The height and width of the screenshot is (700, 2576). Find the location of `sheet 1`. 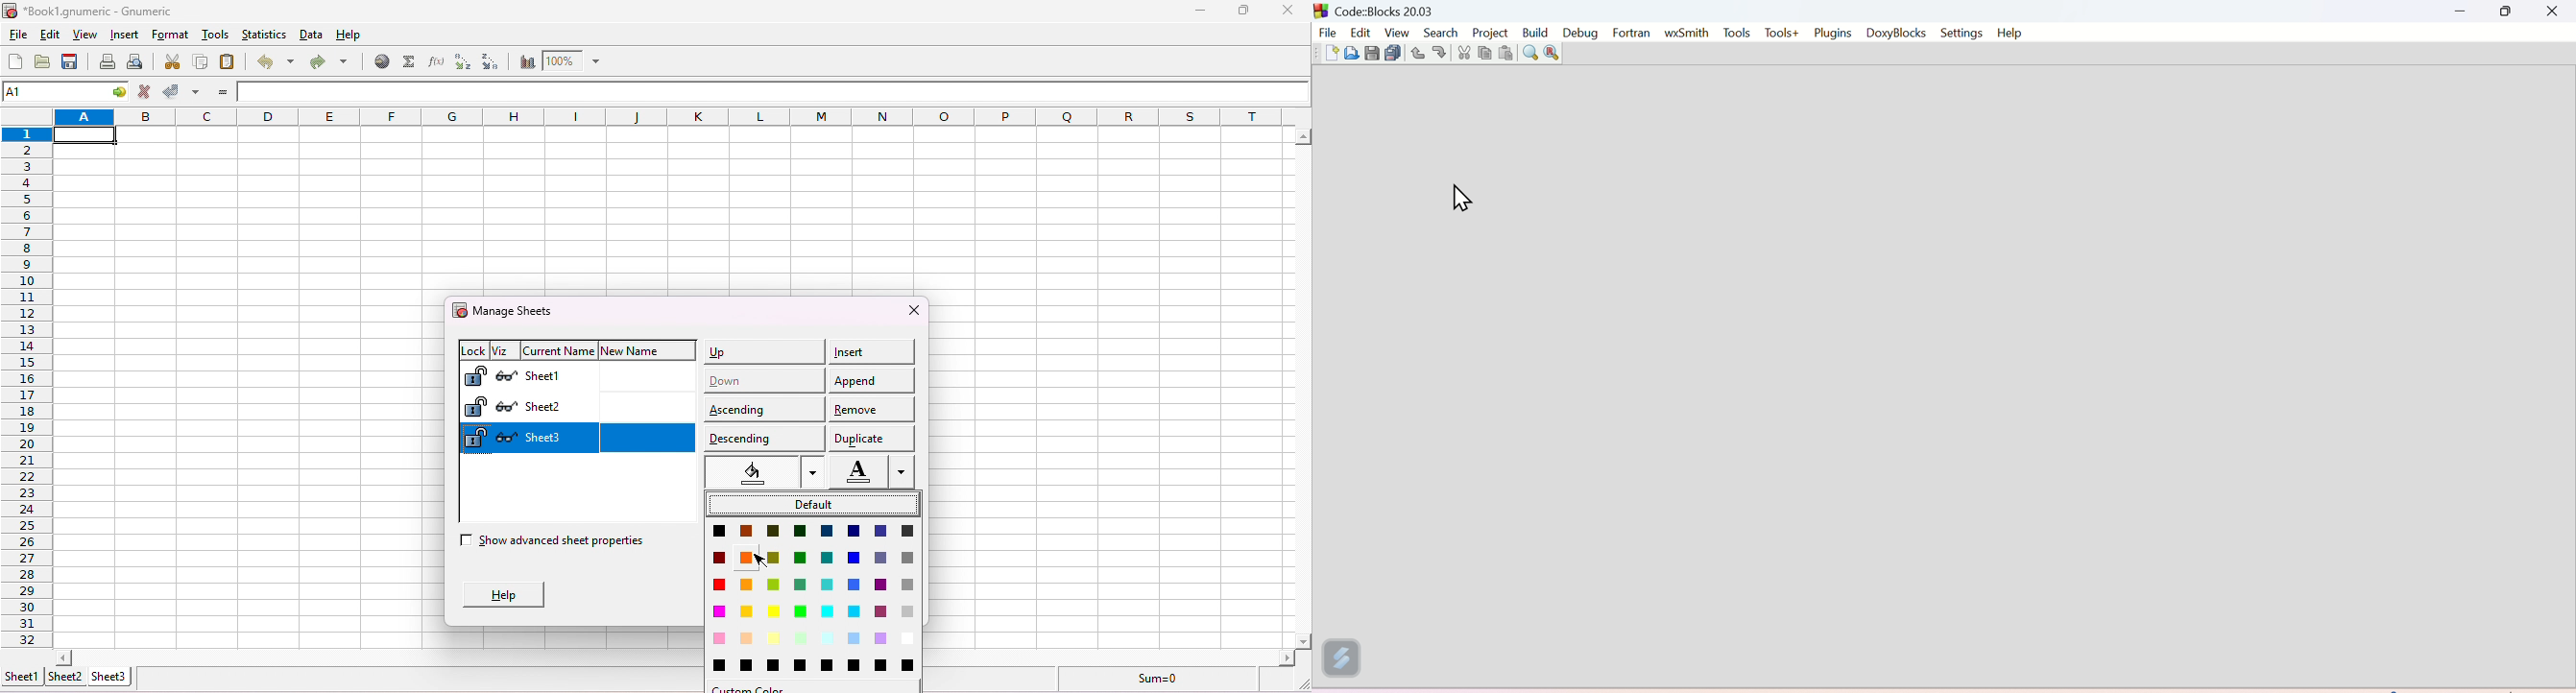

sheet 1 is located at coordinates (22, 680).